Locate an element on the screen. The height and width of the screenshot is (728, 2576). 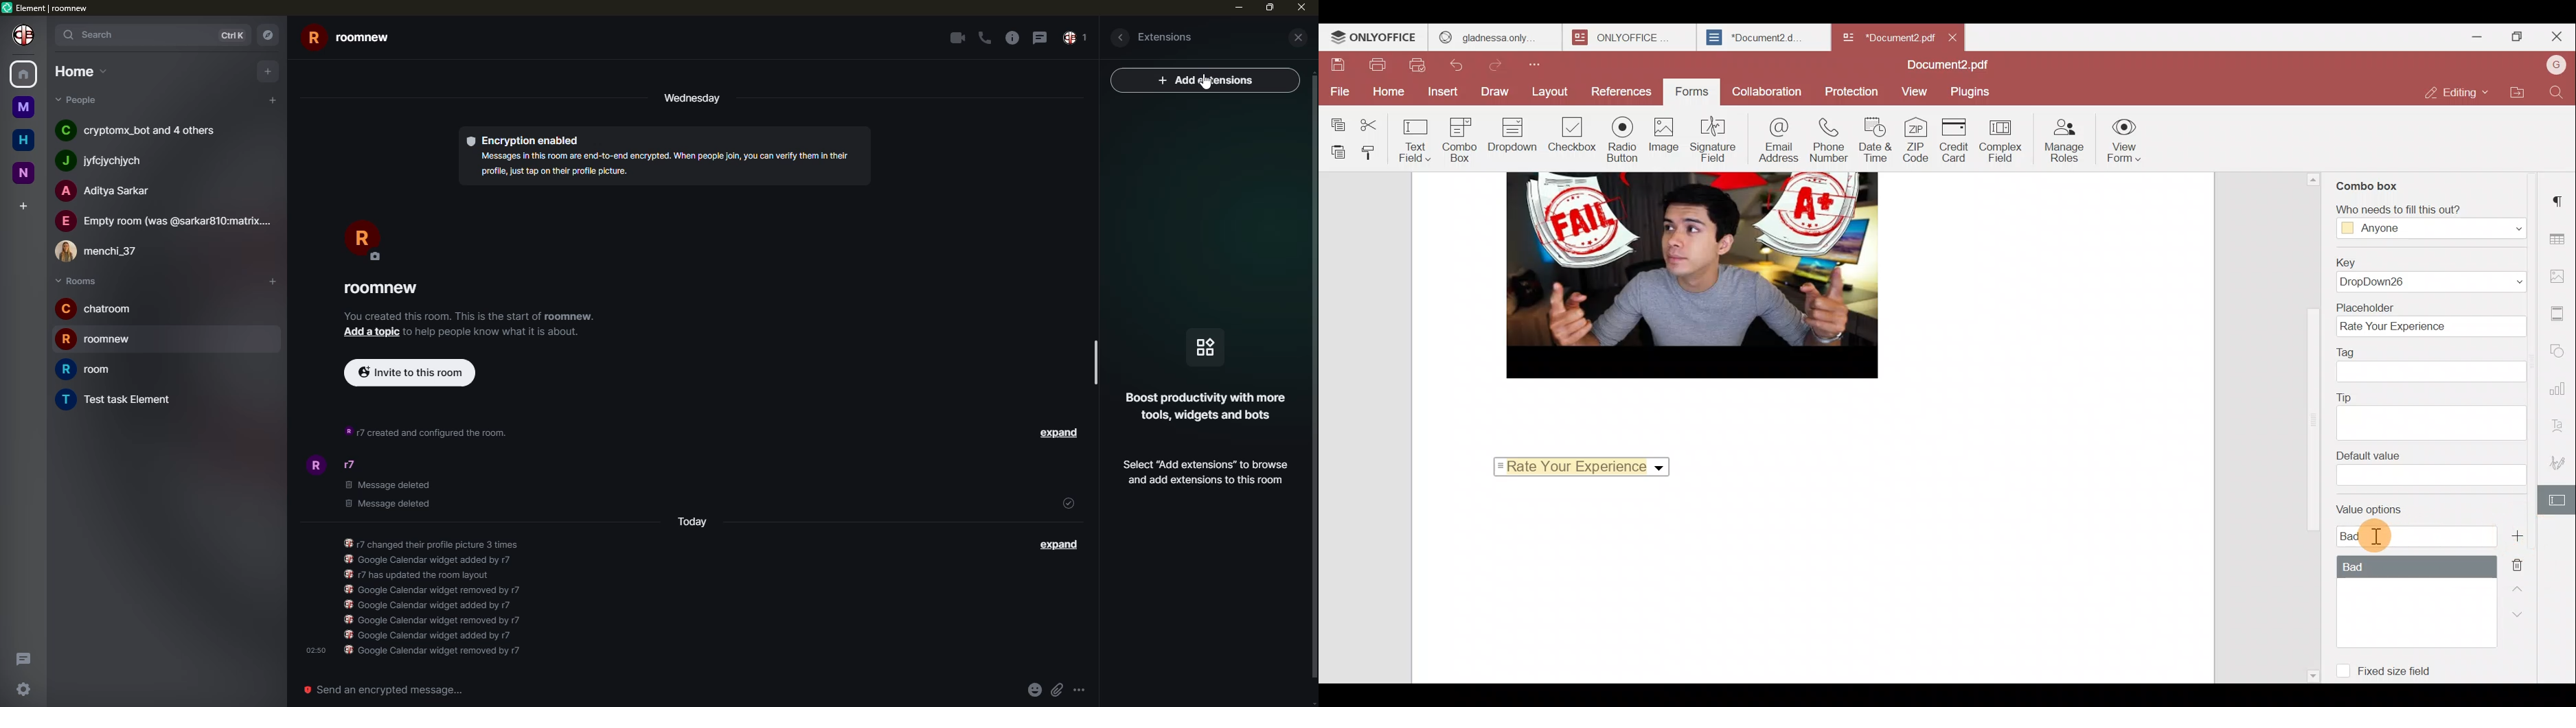
Fixed size field is located at coordinates (2386, 667).